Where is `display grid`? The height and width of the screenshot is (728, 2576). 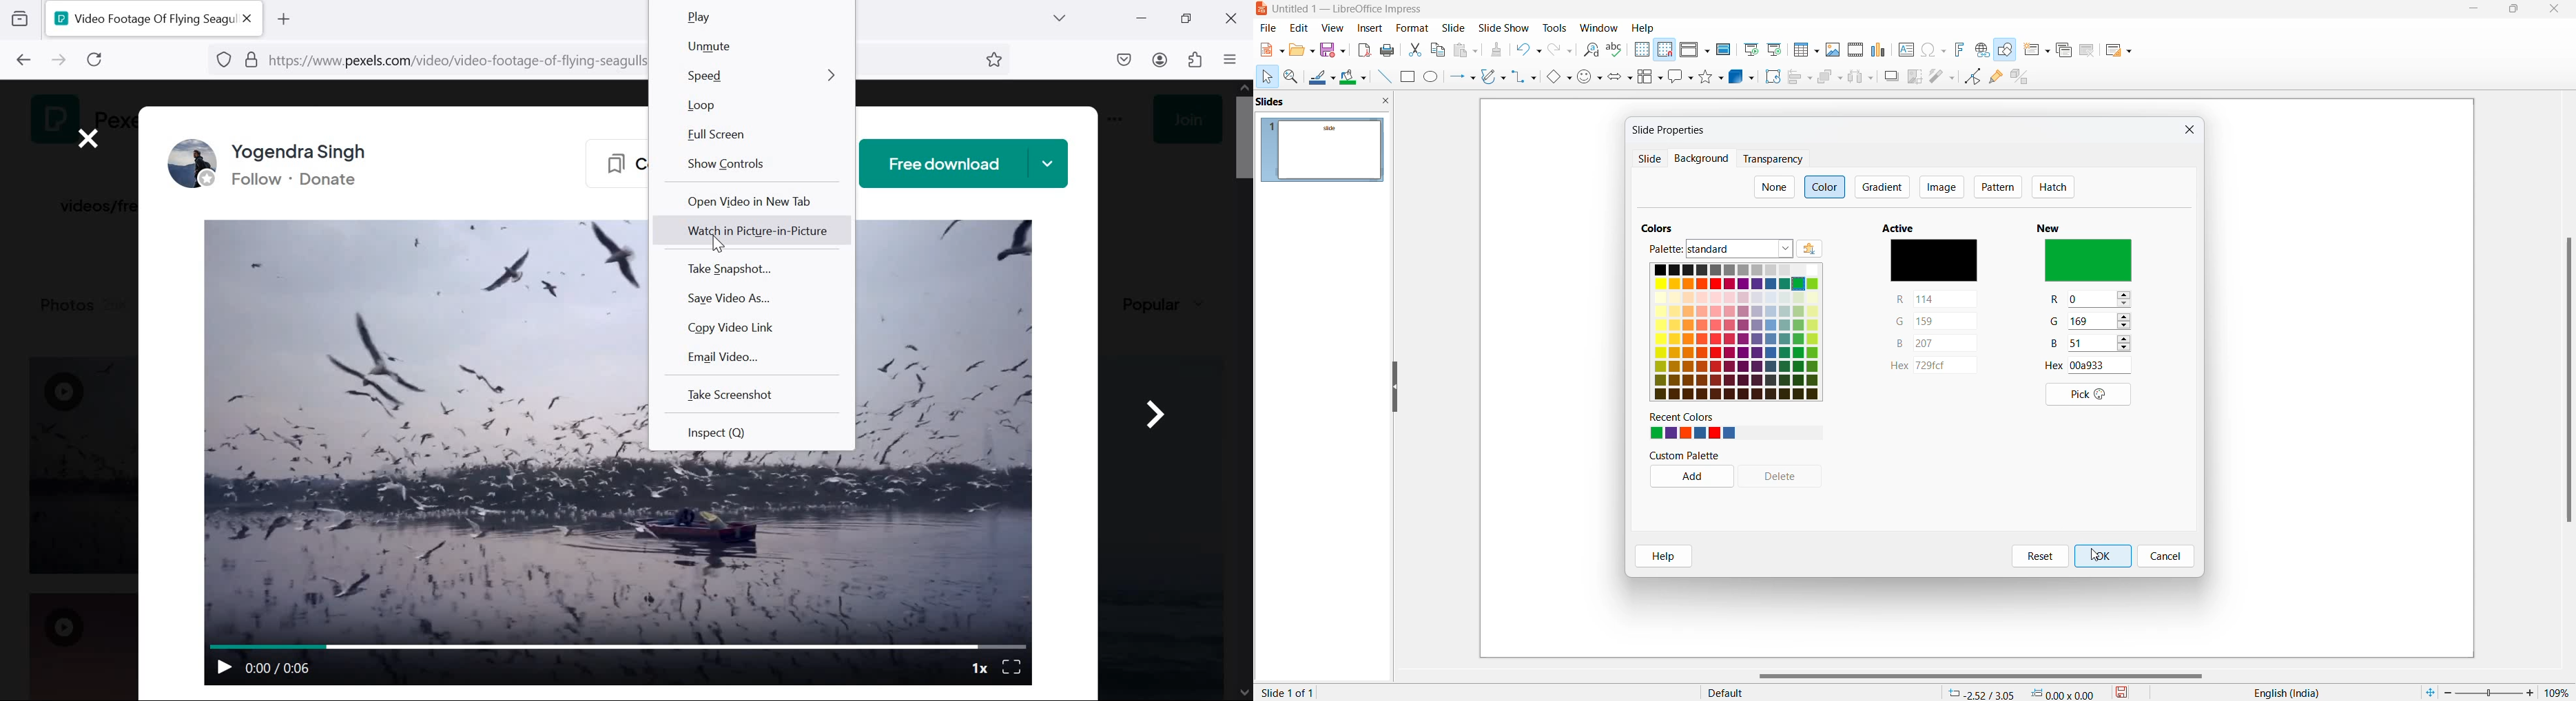
display grid is located at coordinates (1641, 50).